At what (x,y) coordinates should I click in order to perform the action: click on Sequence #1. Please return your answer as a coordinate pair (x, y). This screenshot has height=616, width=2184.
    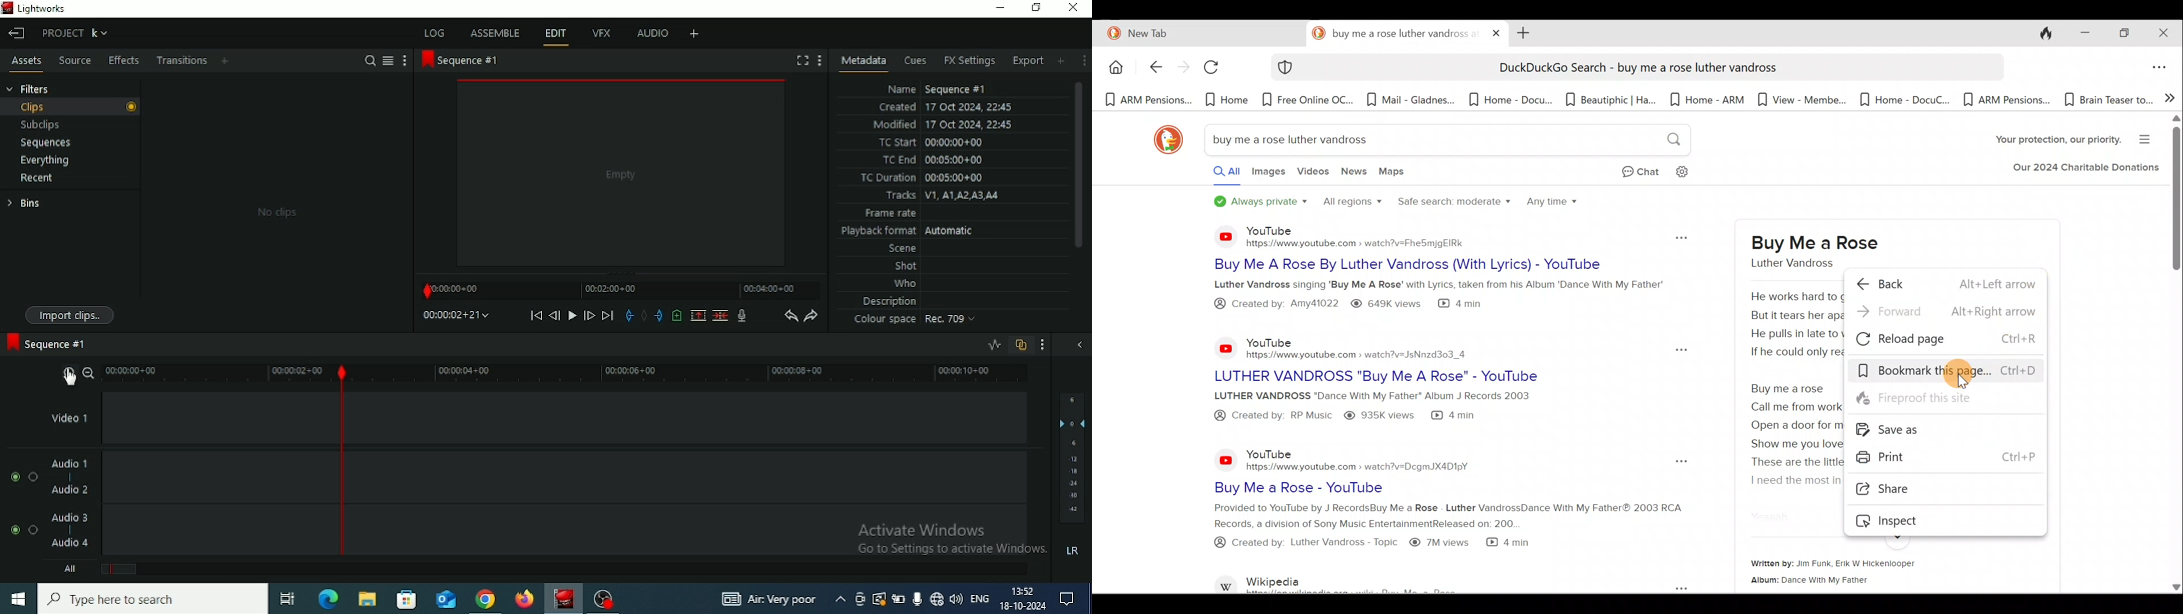
    Looking at the image, I should click on (45, 342).